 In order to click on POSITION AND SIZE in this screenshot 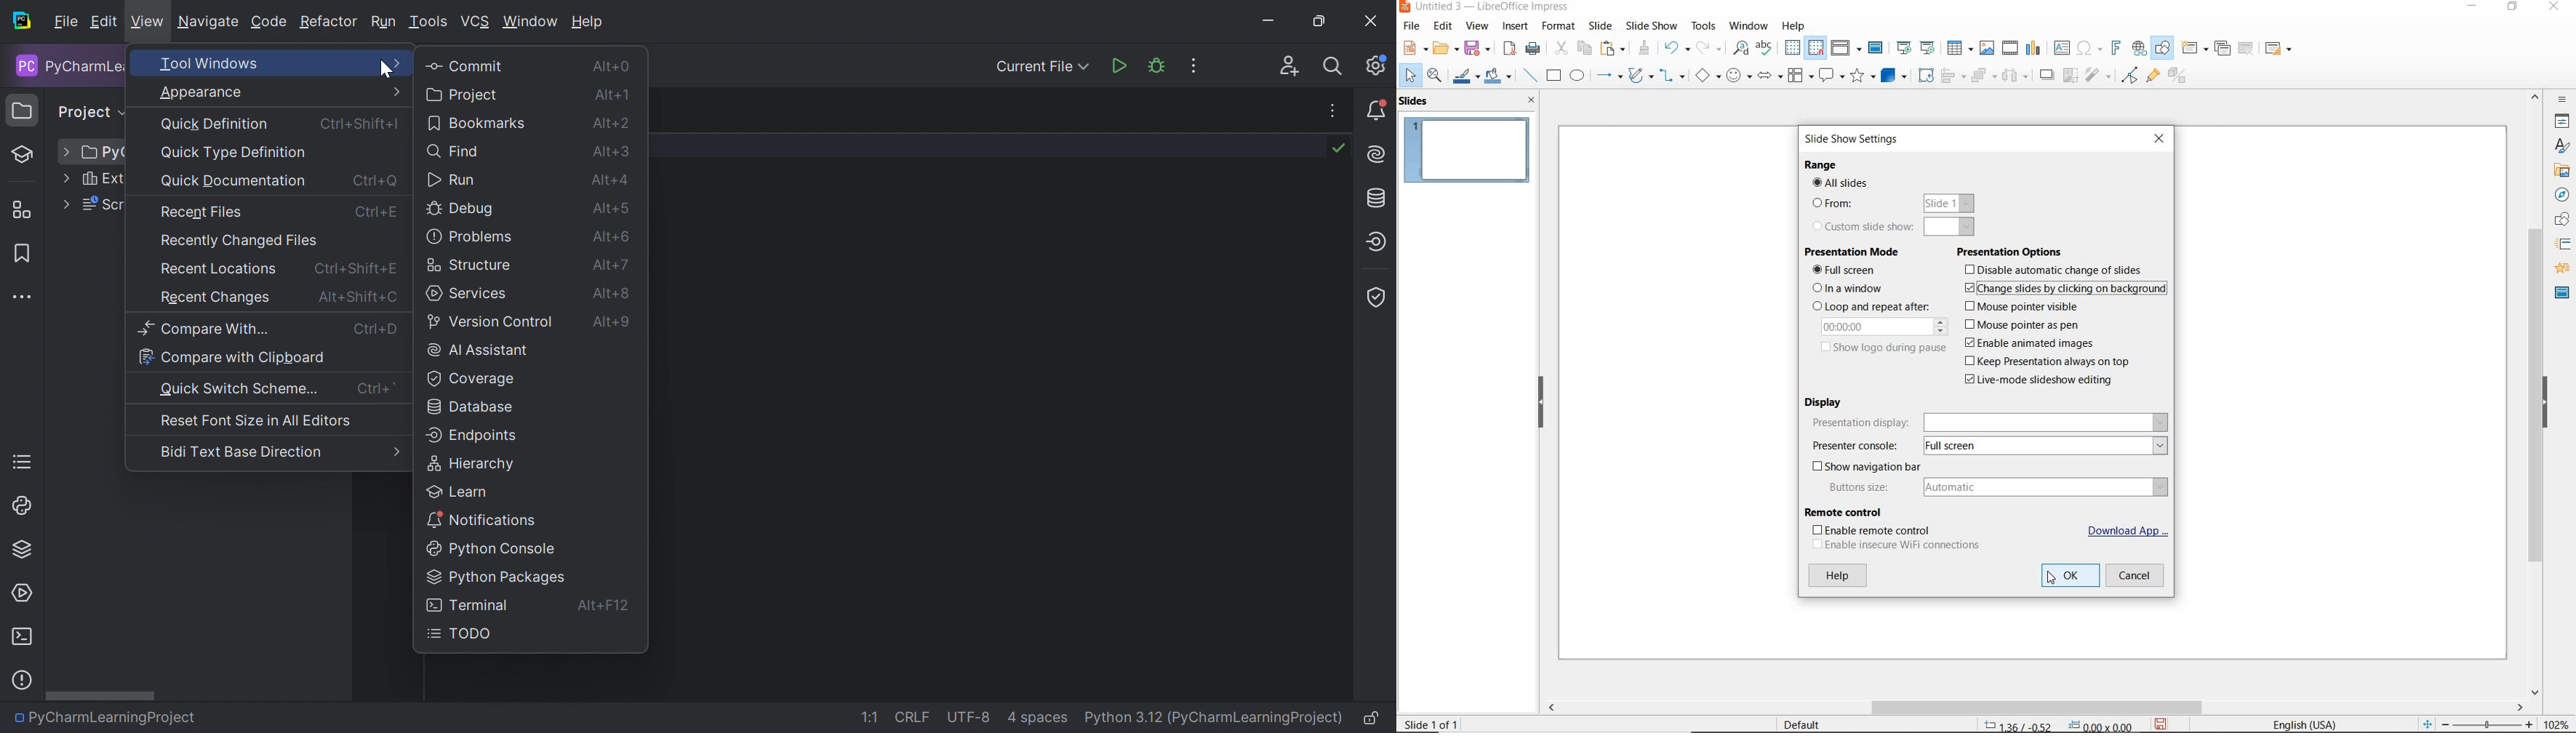, I will do `click(2056, 724)`.